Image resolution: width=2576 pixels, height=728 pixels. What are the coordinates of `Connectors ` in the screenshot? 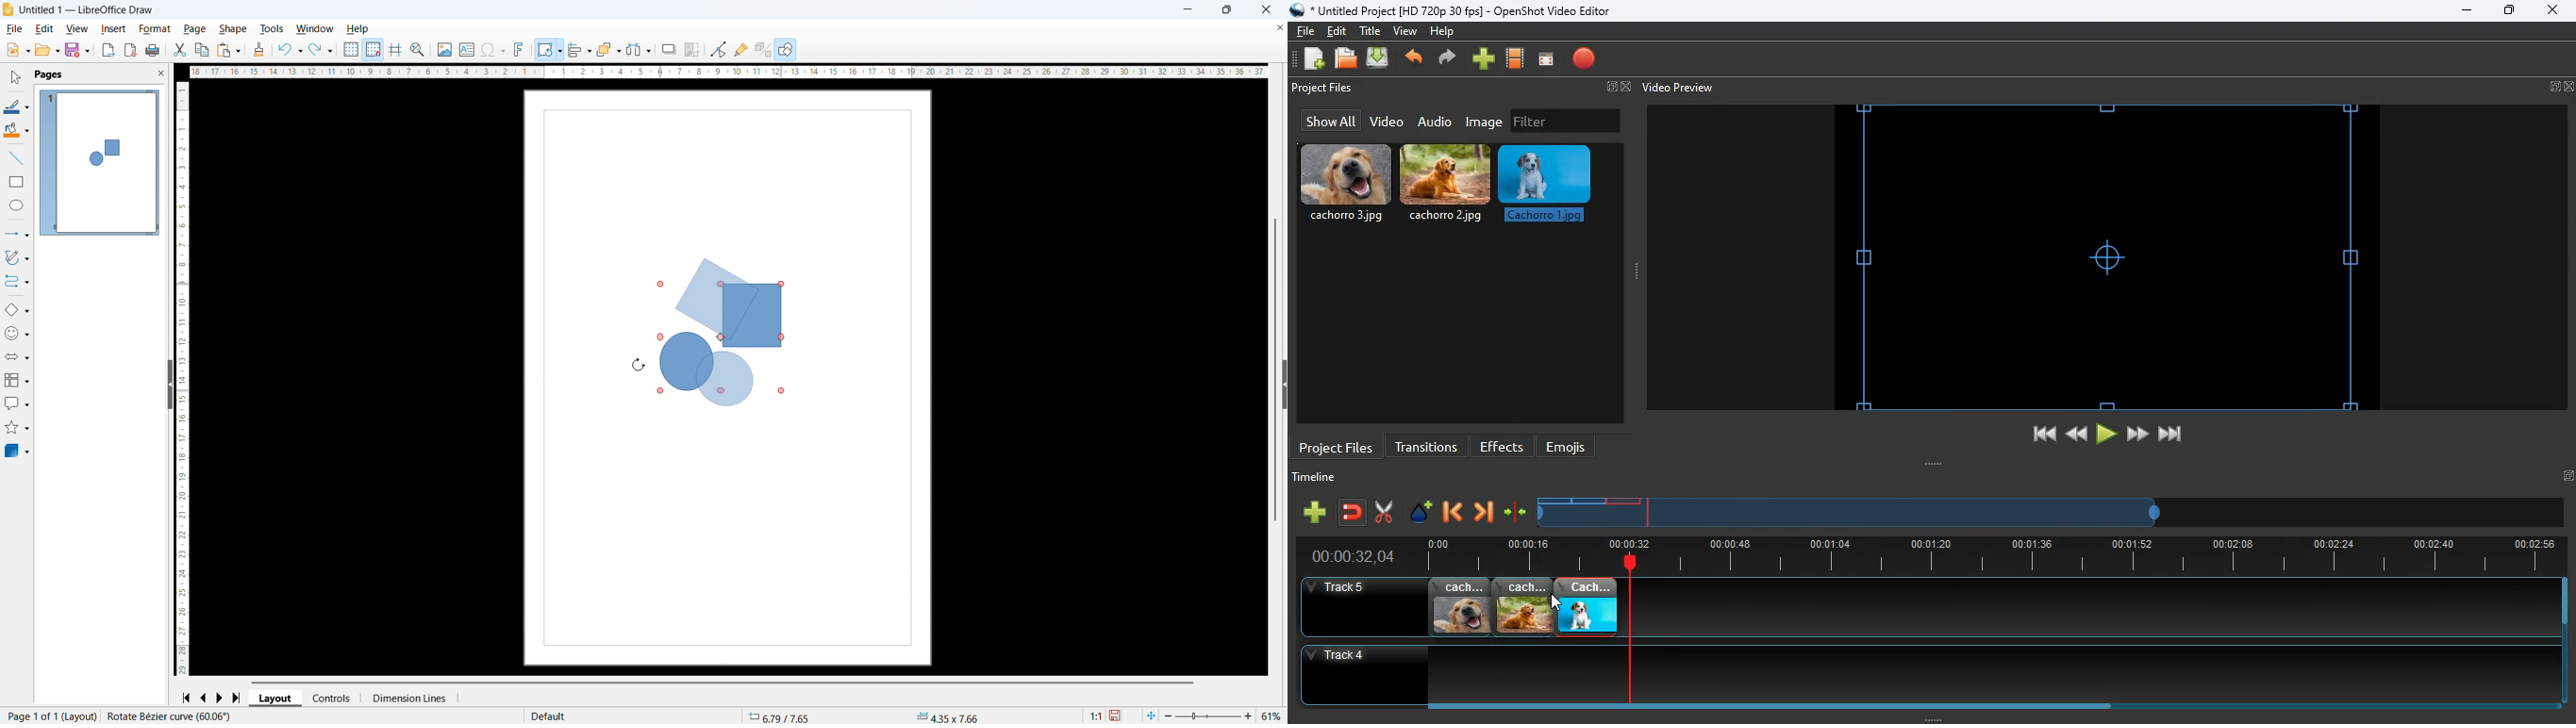 It's located at (17, 282).